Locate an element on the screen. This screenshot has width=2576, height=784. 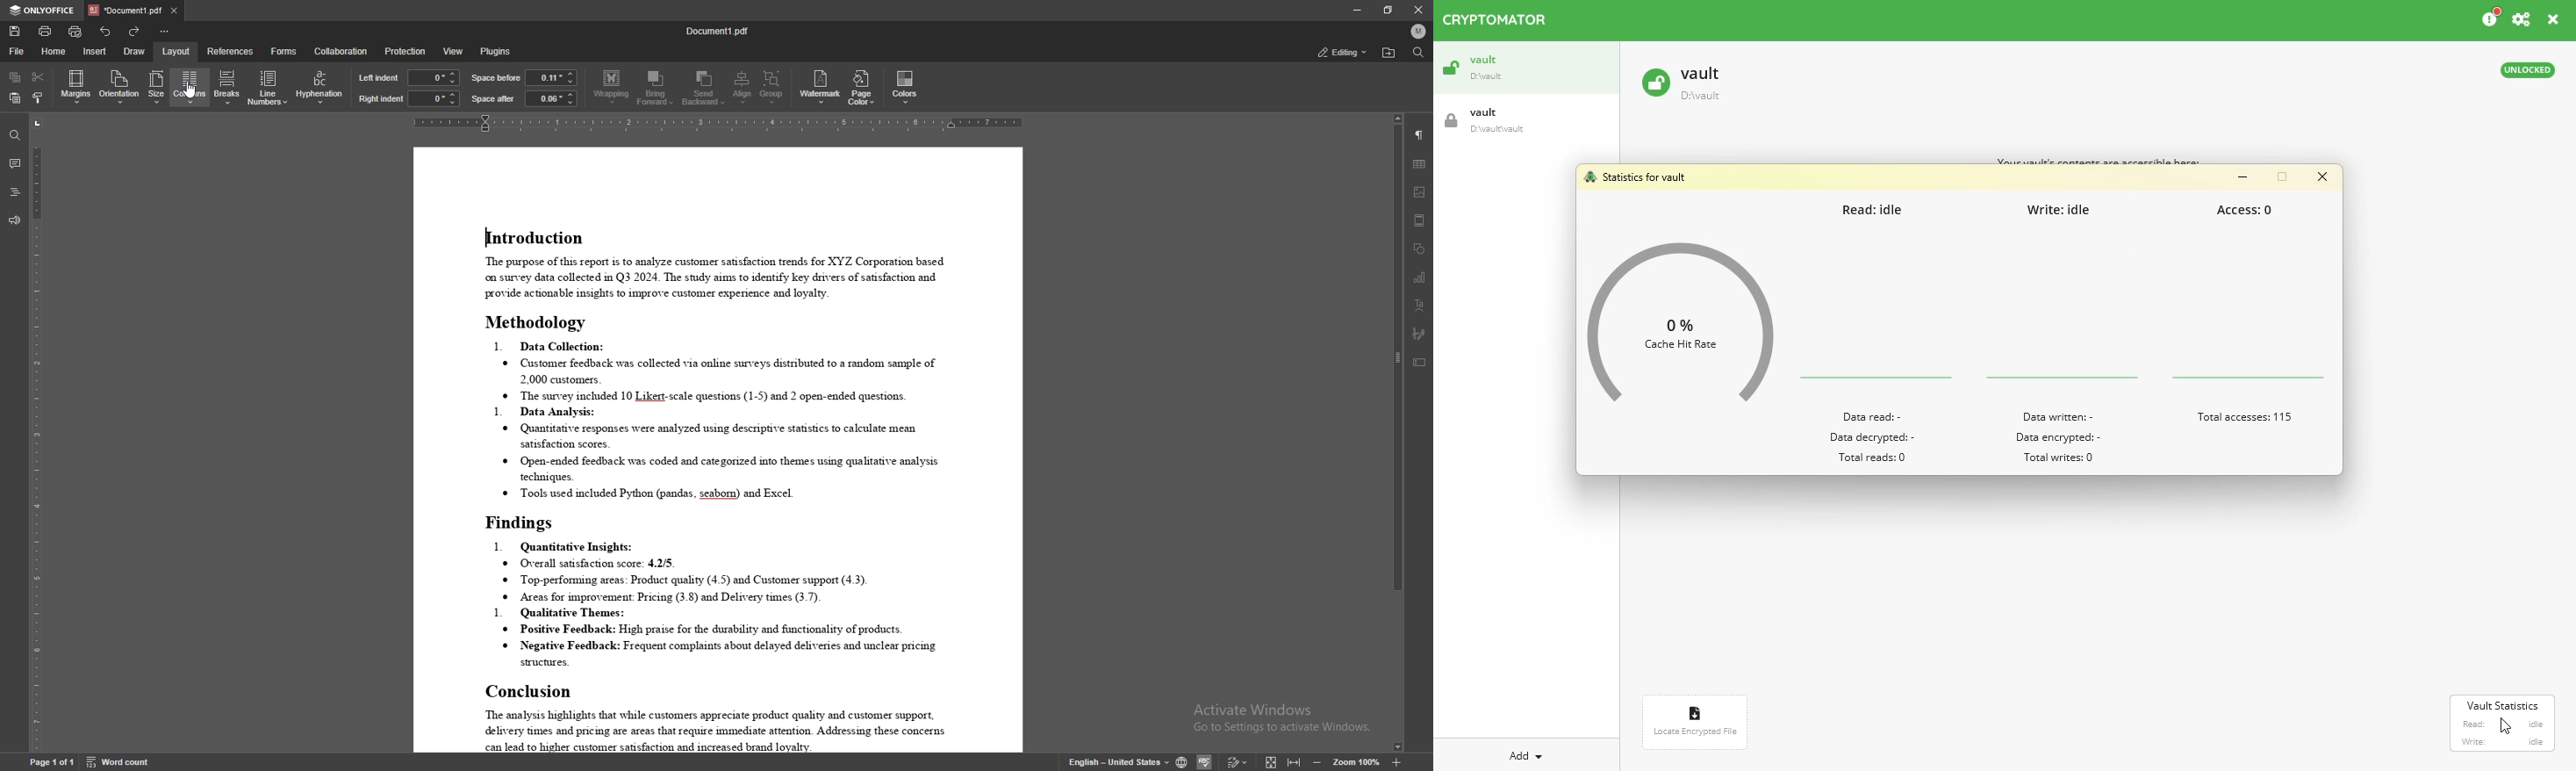
find is located at coordinates (1418, 52).